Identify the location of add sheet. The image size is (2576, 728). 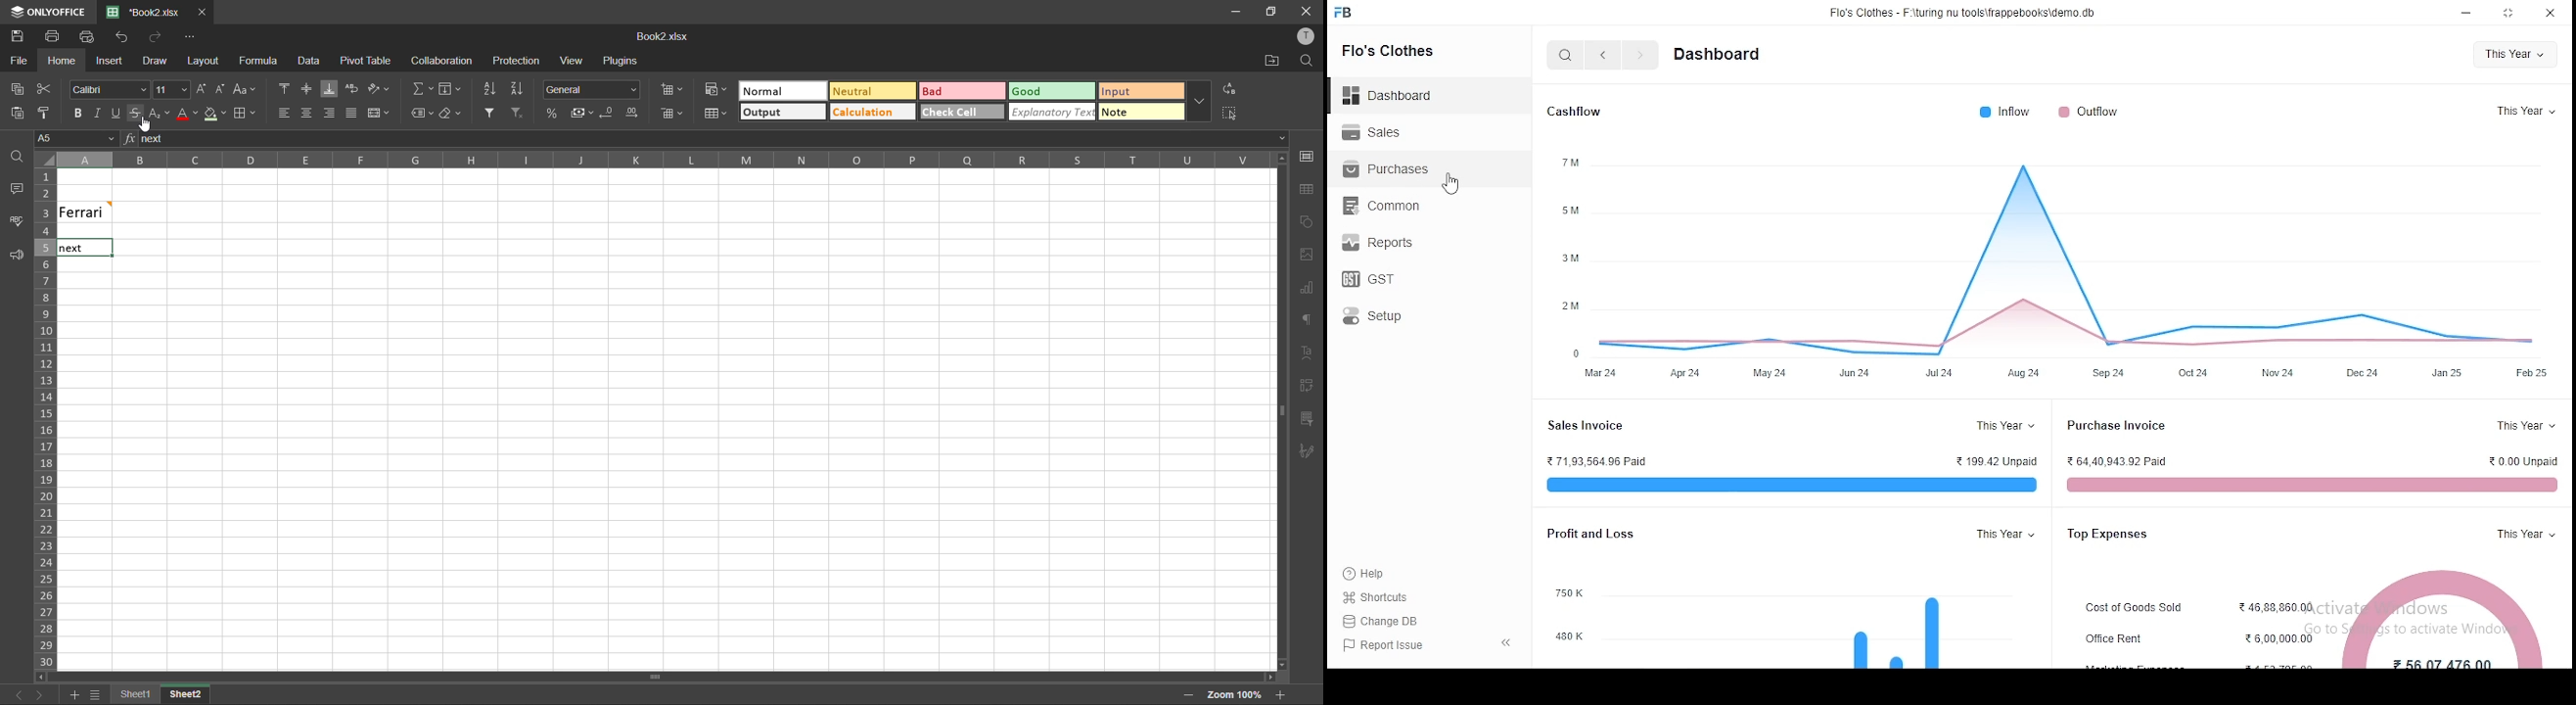
(75, 695).